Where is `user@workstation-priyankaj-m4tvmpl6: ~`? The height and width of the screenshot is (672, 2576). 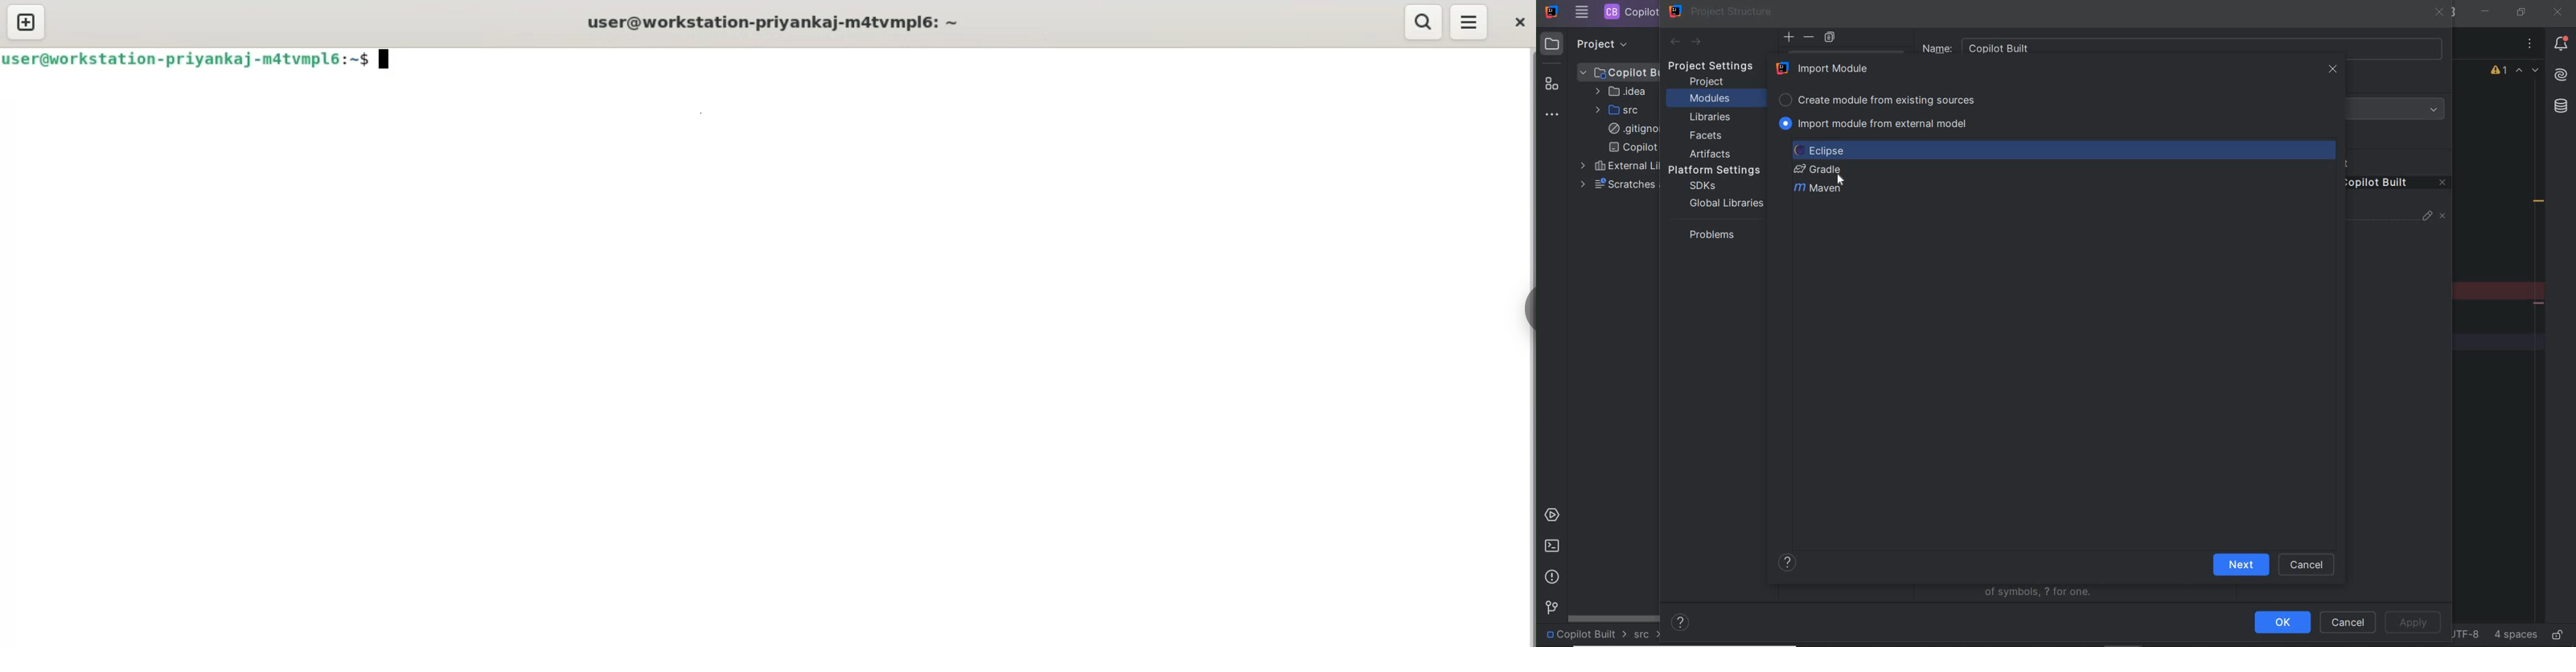
user@workstation-priyankaj-m4tvmpl6: ~ is located at coordinates (774, 20).